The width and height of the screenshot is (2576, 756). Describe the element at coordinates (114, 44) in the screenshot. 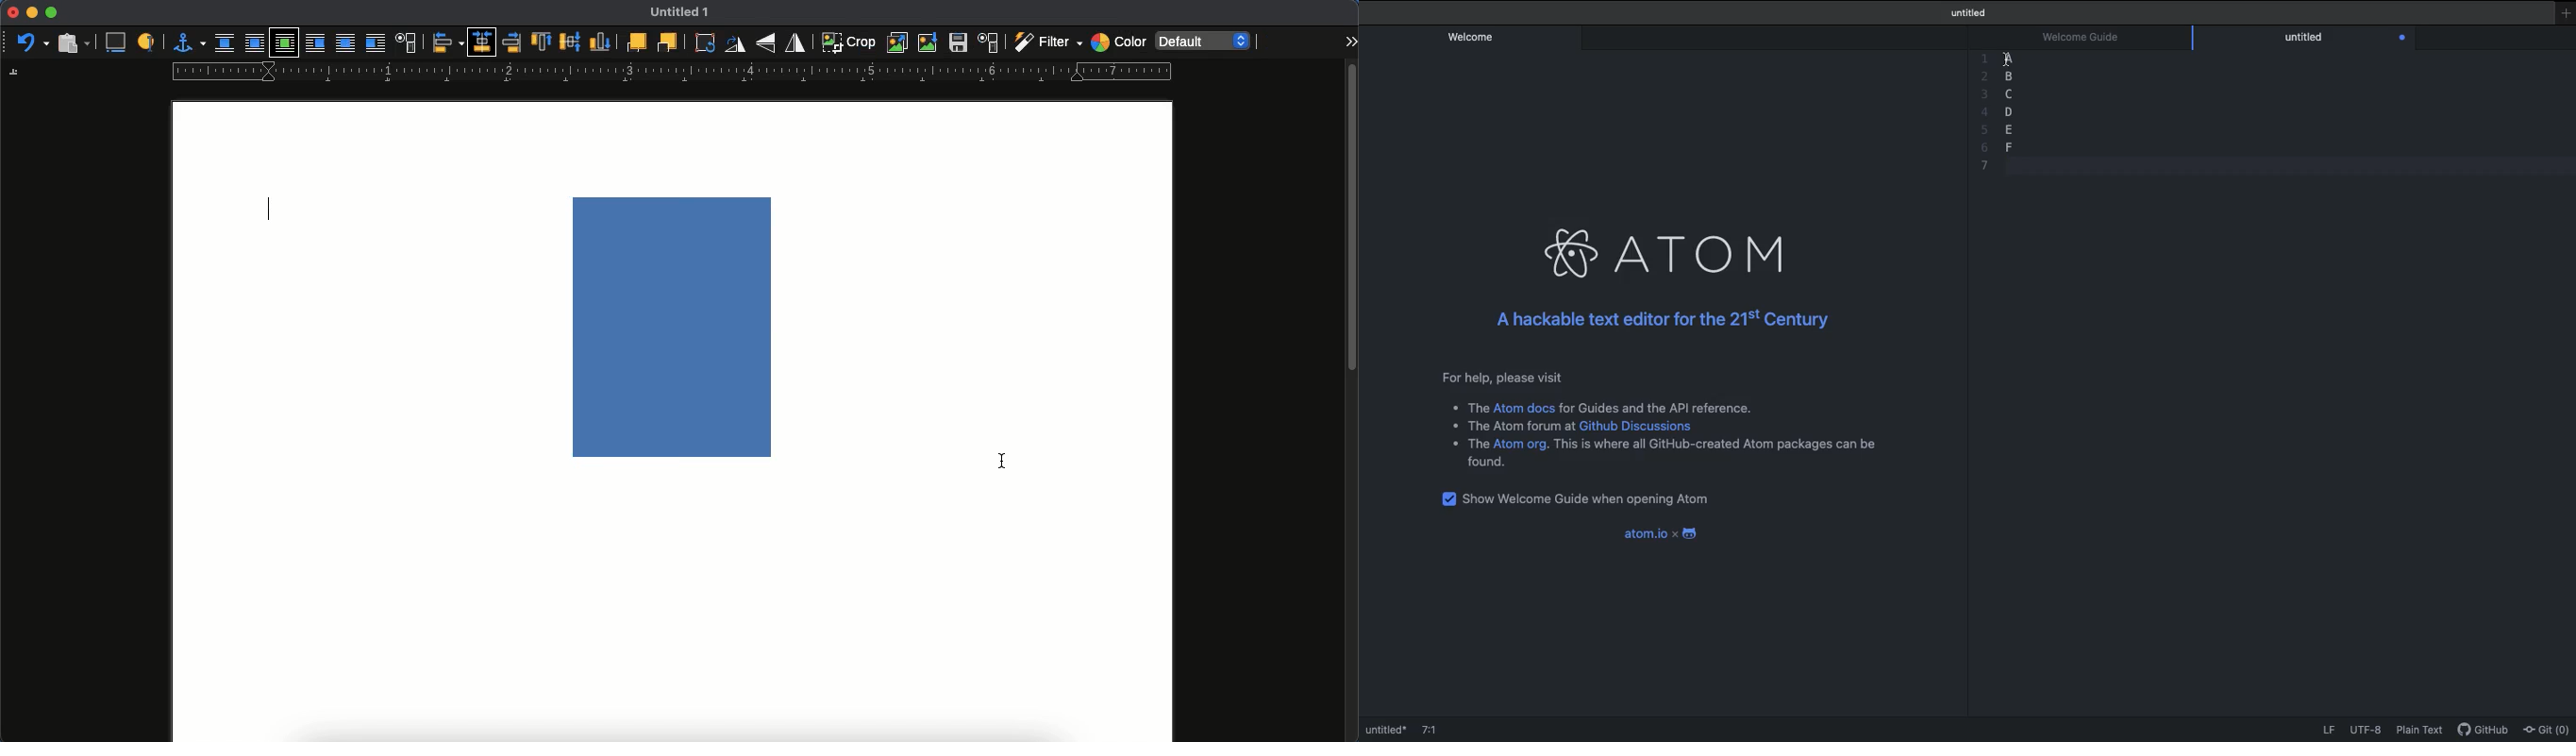

I see `caption` at that location.